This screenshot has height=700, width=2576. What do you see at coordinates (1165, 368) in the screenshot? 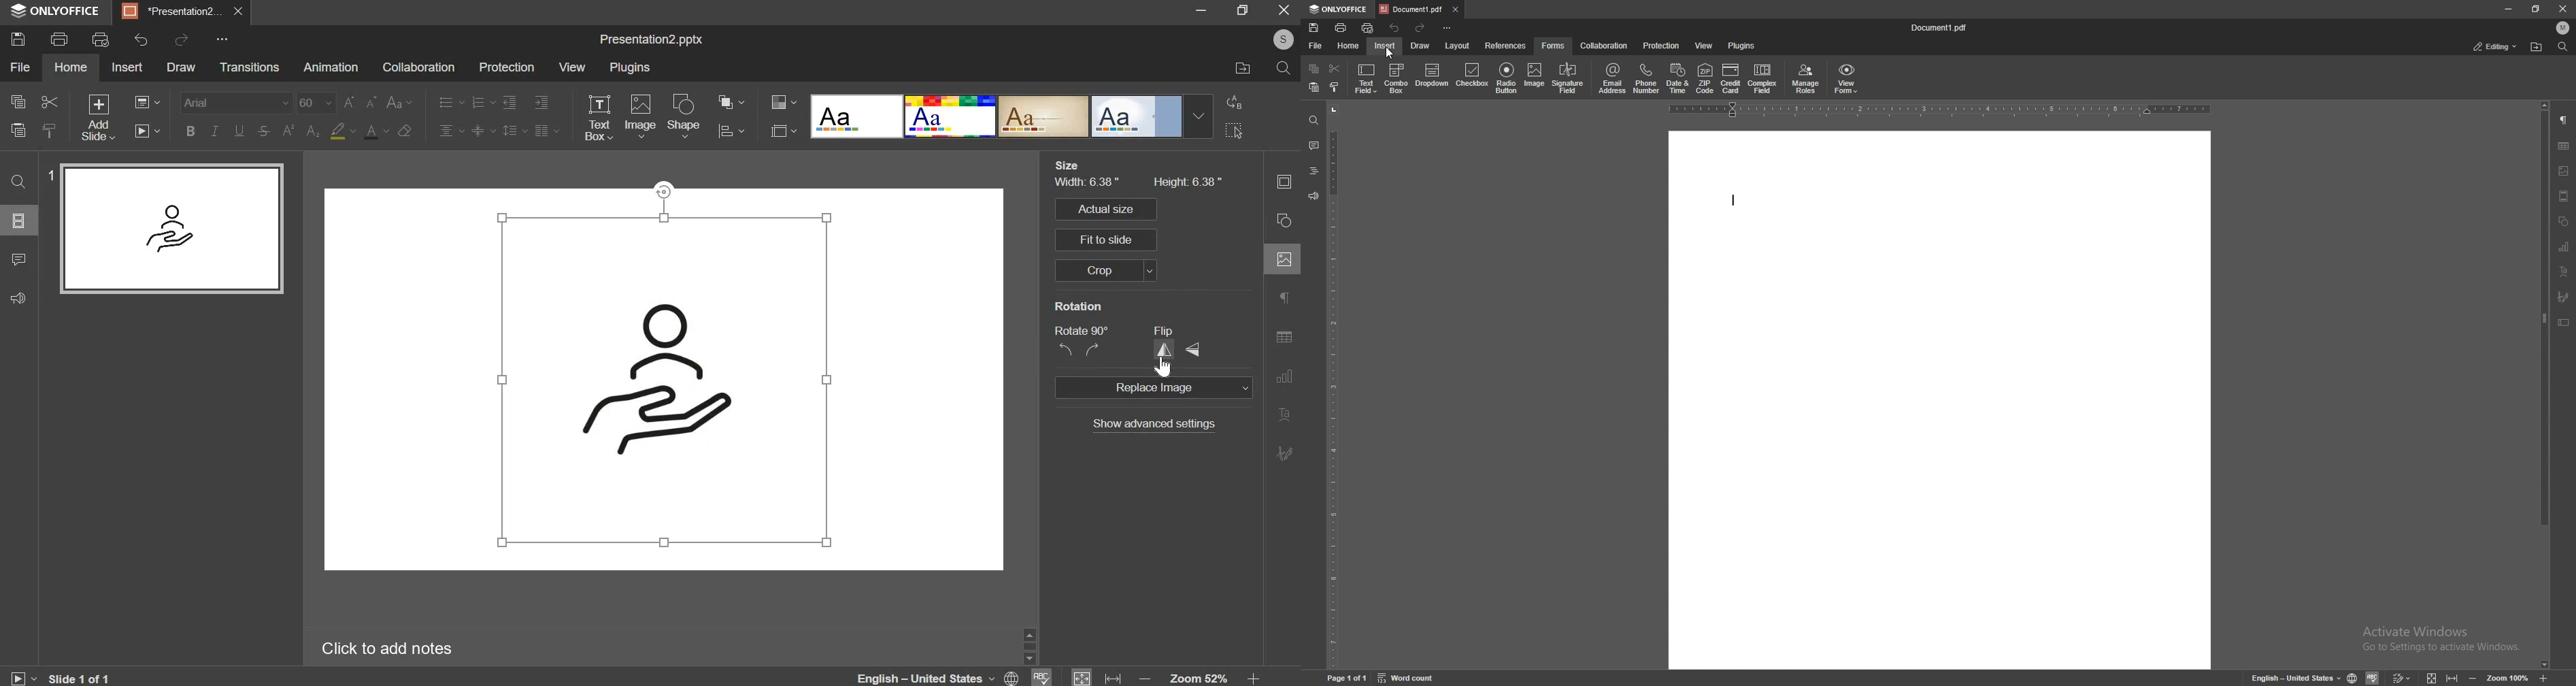
I see `cursor` at bounding box center [1165, 368].